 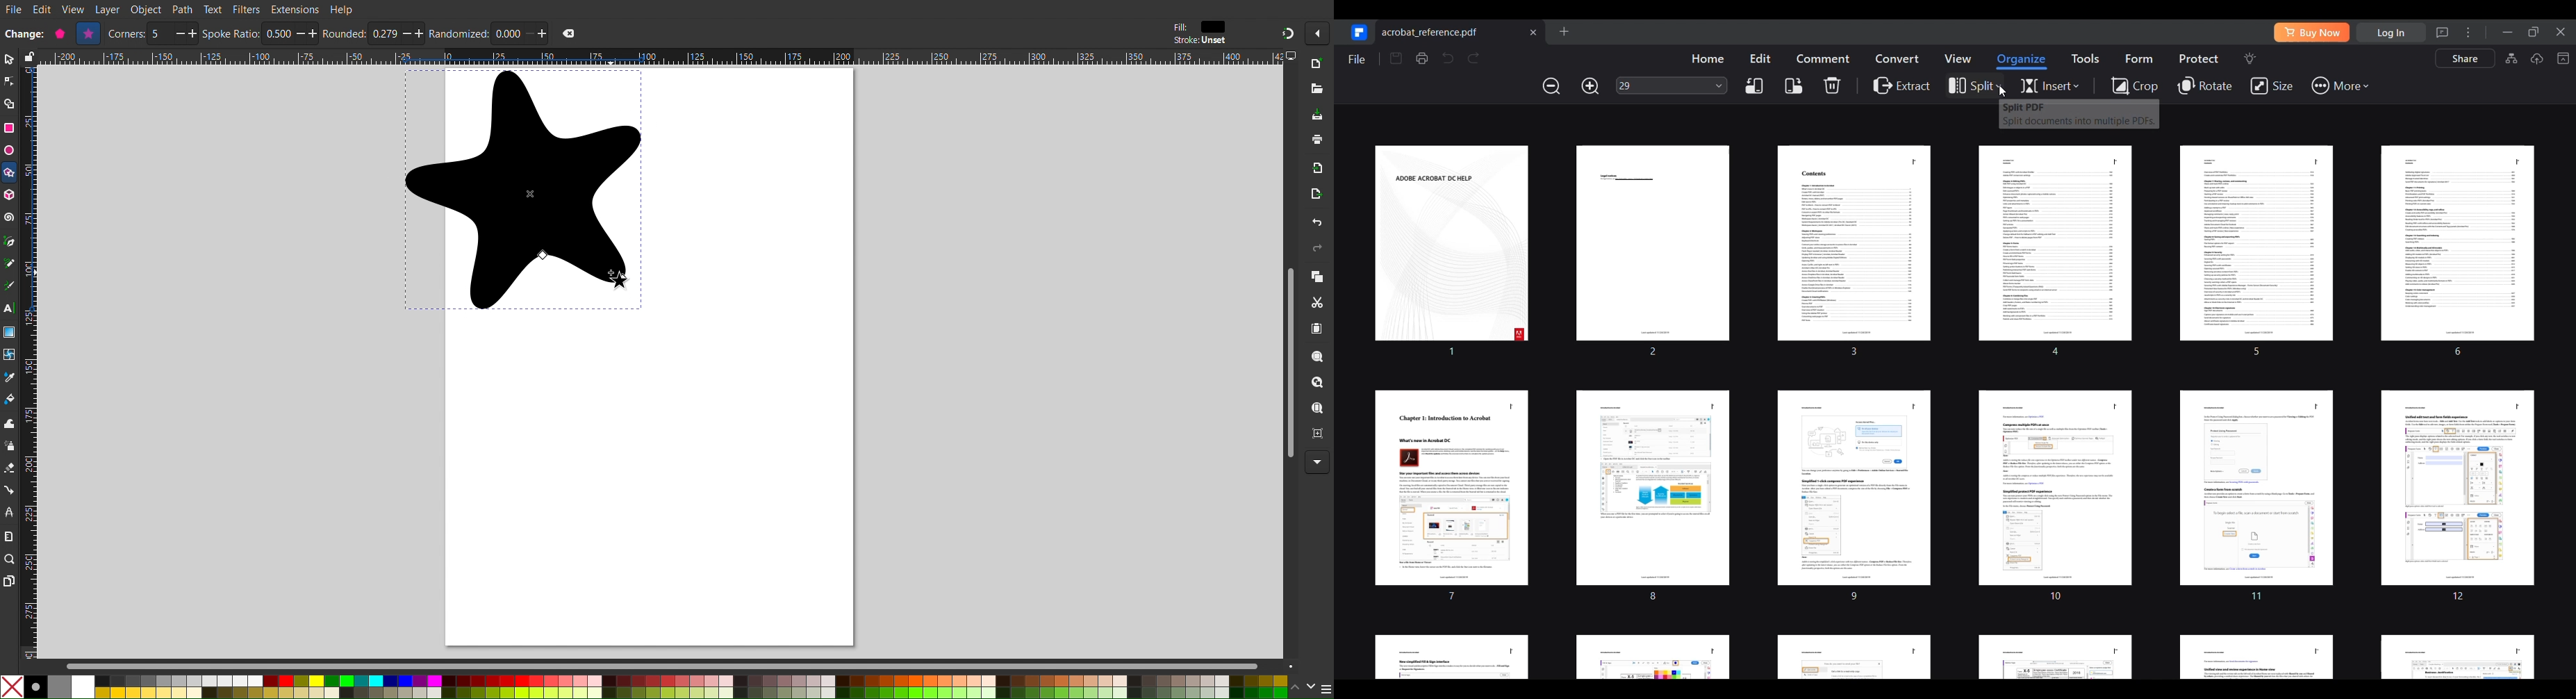 I want to click on More Options, so click(x=1321, y=33).